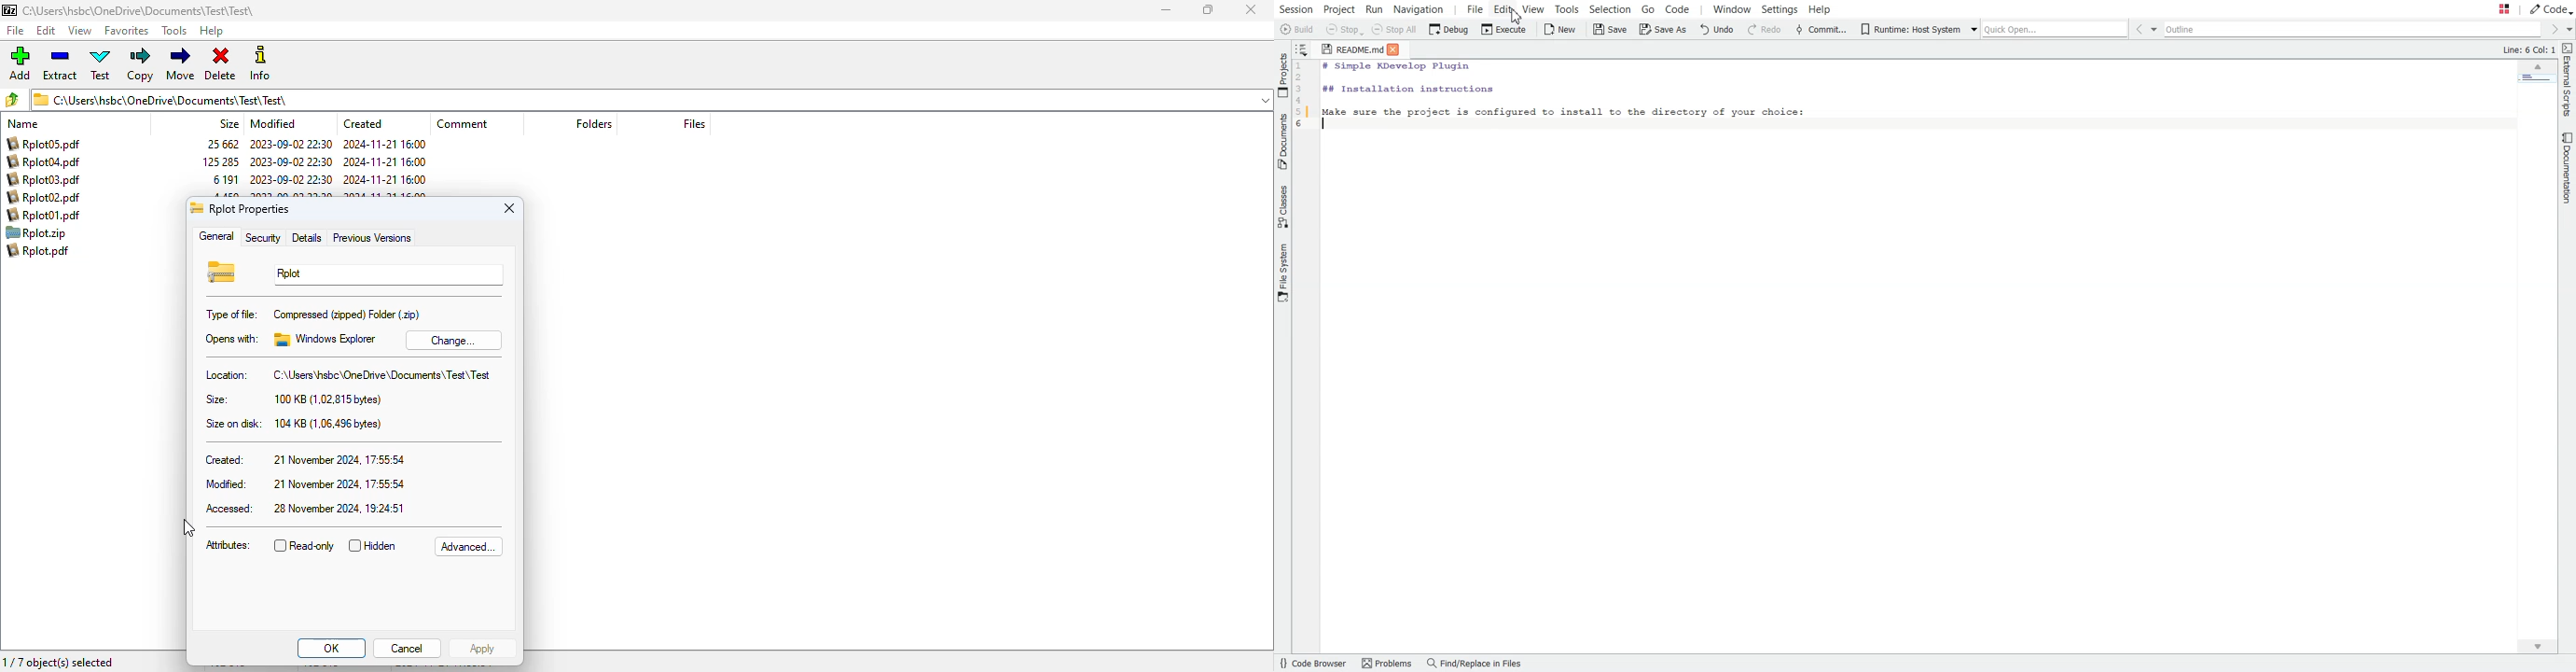 This screenshot has height=672, width=2576. Describe the element at coordinates (1397, 67) in the screenshot. I see `# Simple KDevelop Plugin` at that location.